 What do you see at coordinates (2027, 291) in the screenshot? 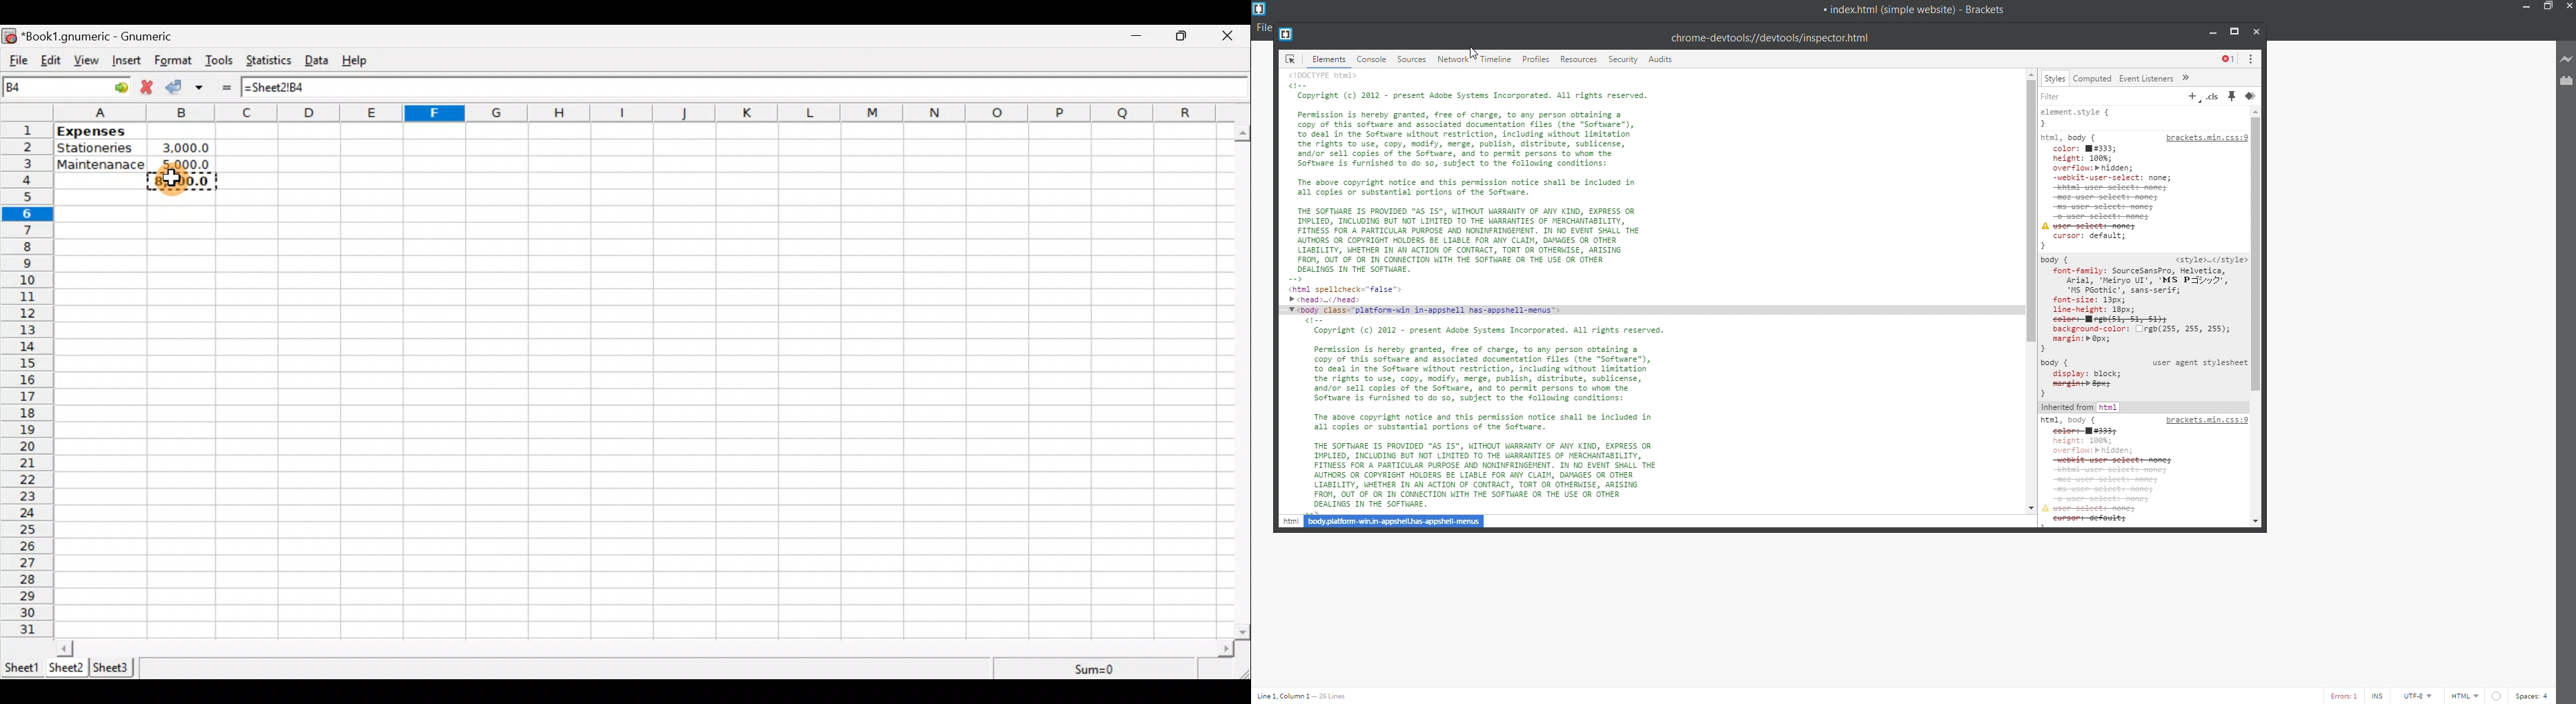
I see `scroll bar` at bounding box center [2027, 291].